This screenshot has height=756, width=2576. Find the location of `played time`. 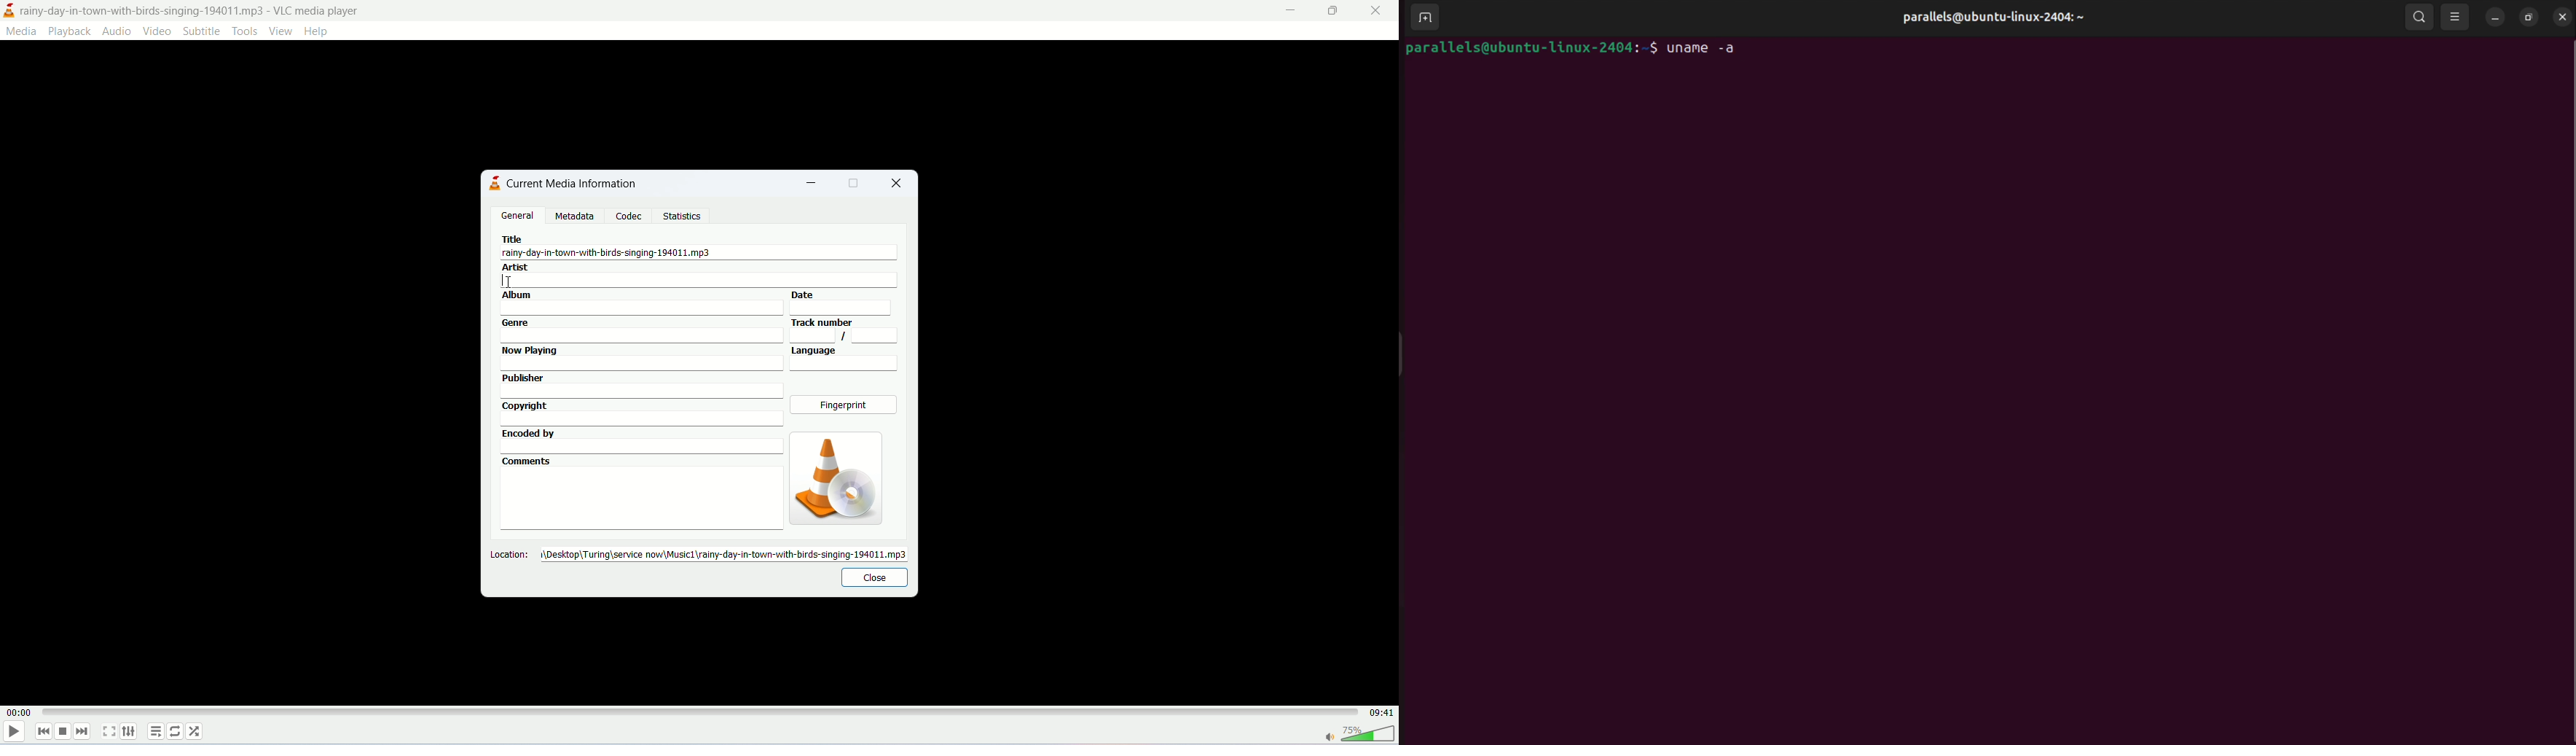

played time is located at coordinates (18, 714).